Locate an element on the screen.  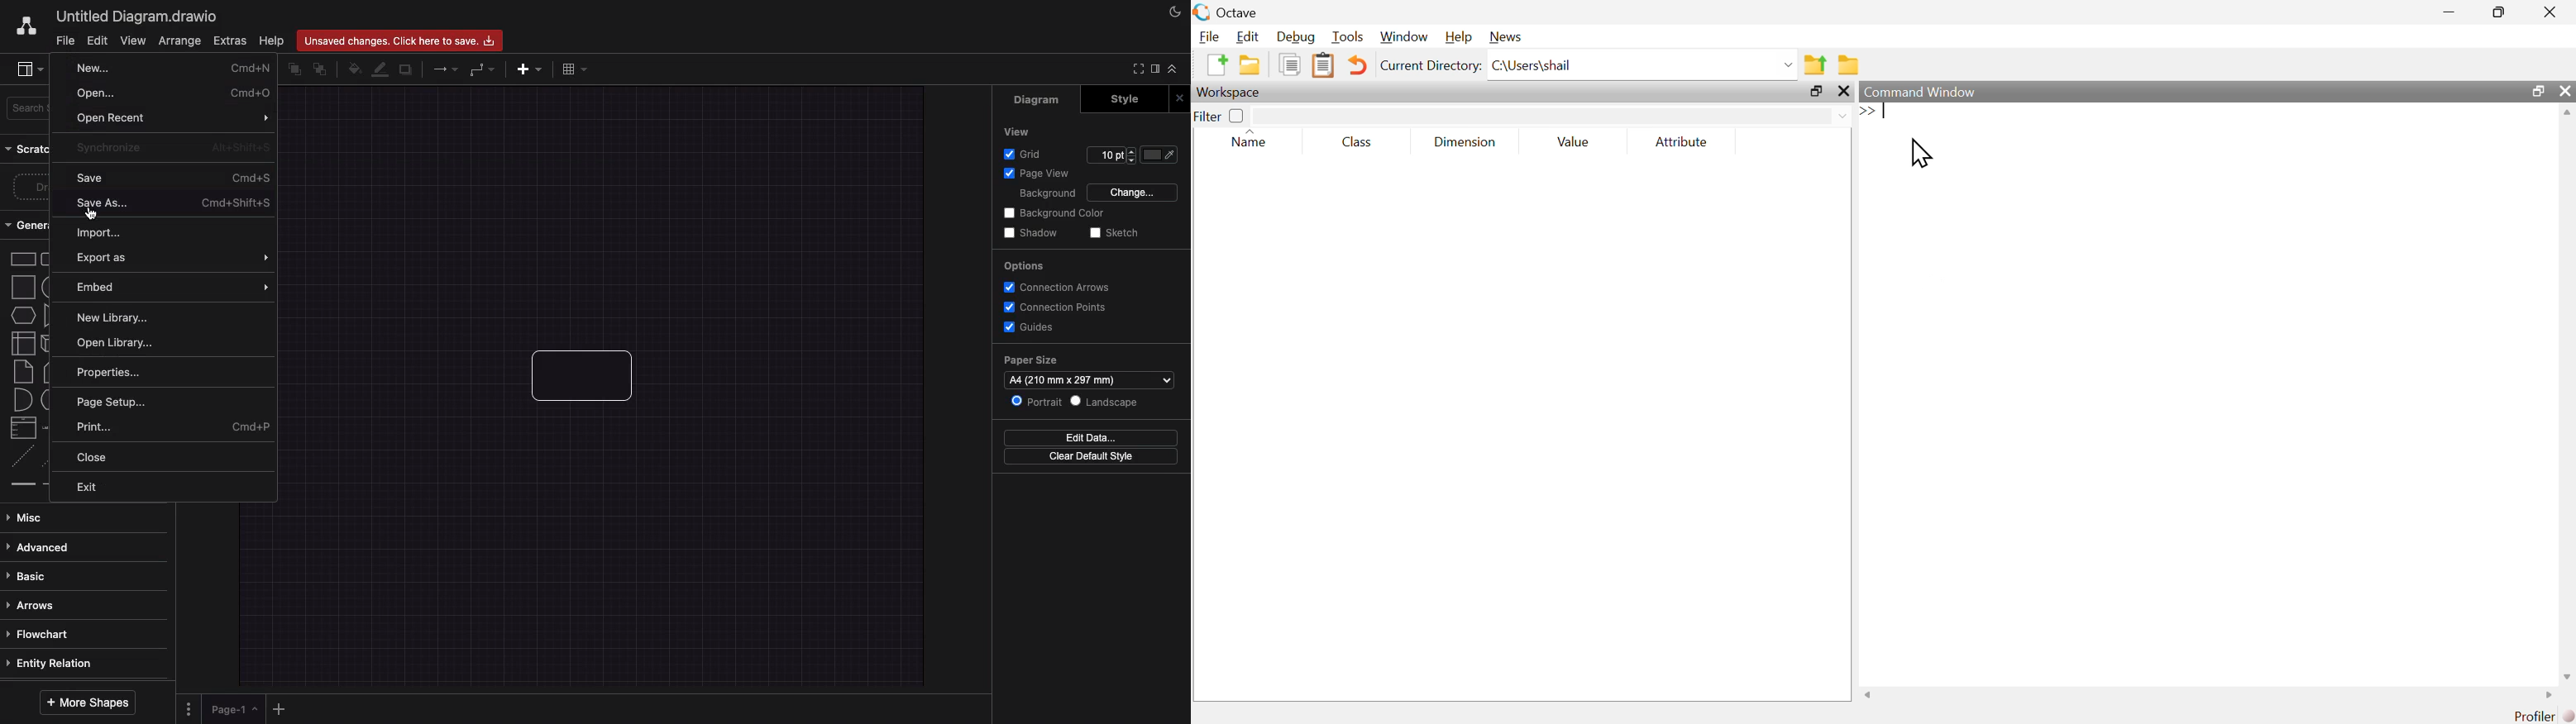
Advanced is located at coordinates (41, 549).